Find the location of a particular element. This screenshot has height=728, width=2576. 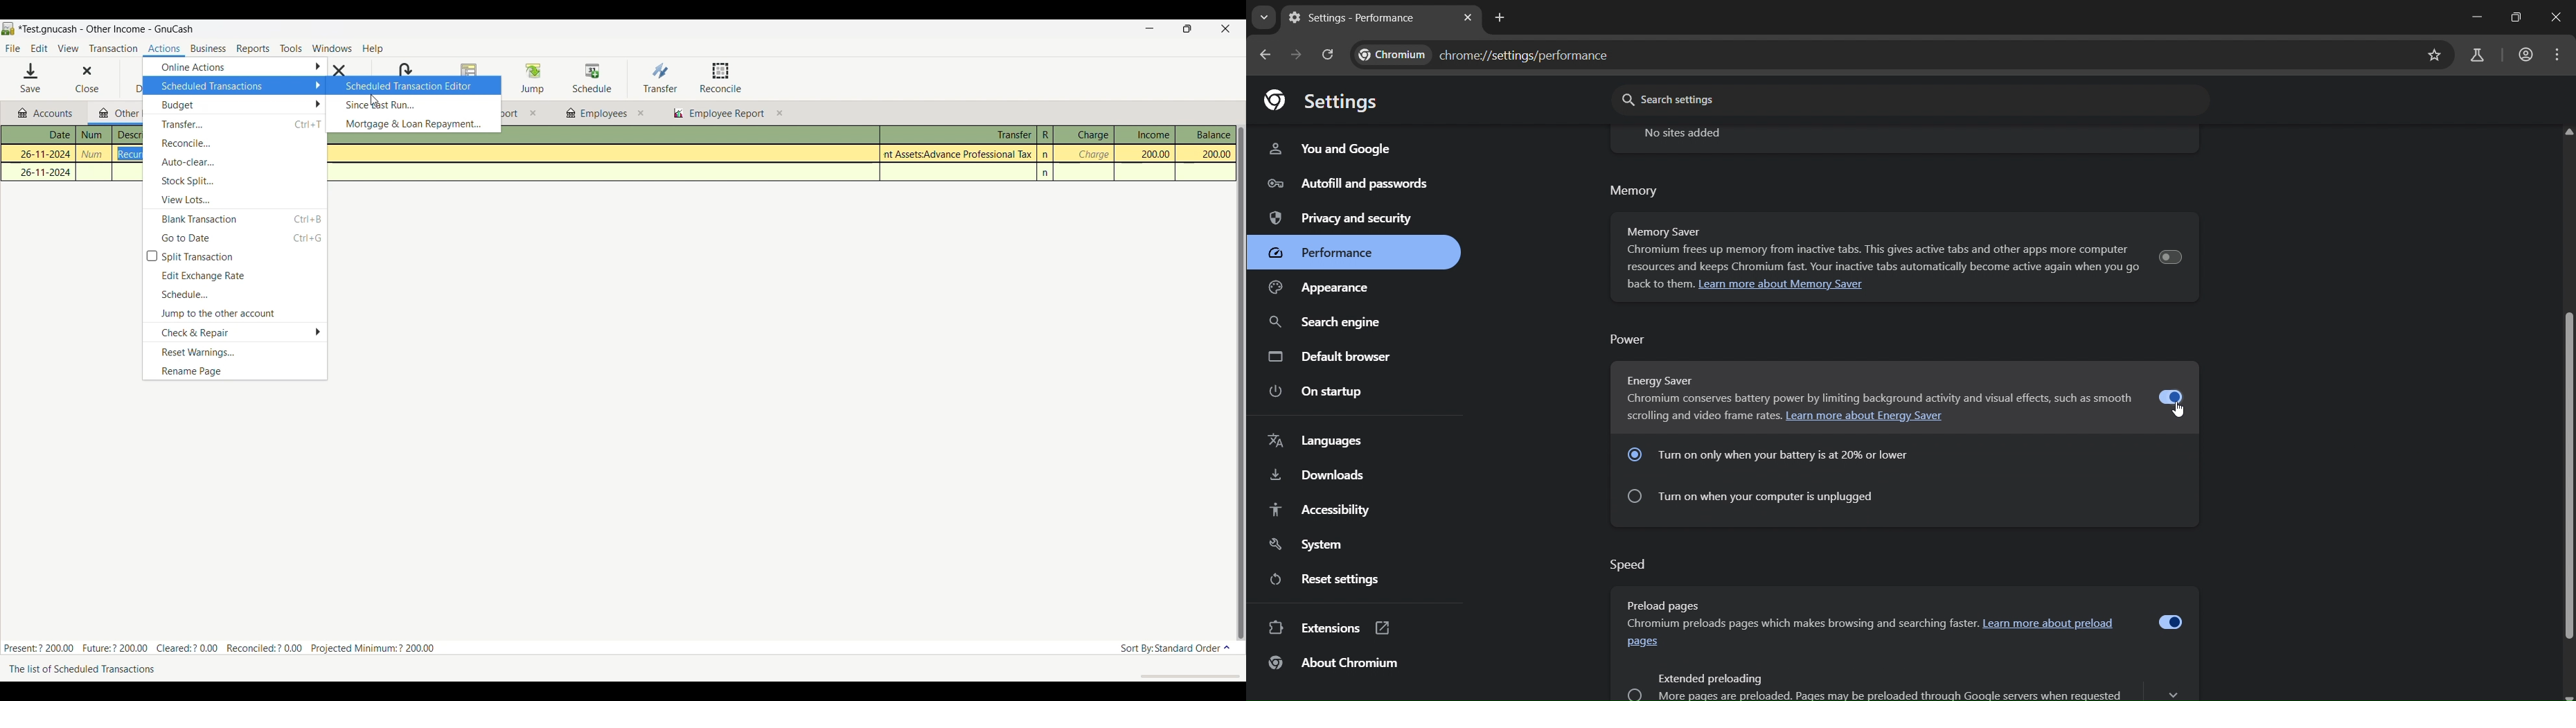

extended preloading is located at coordinates (1710, 678).